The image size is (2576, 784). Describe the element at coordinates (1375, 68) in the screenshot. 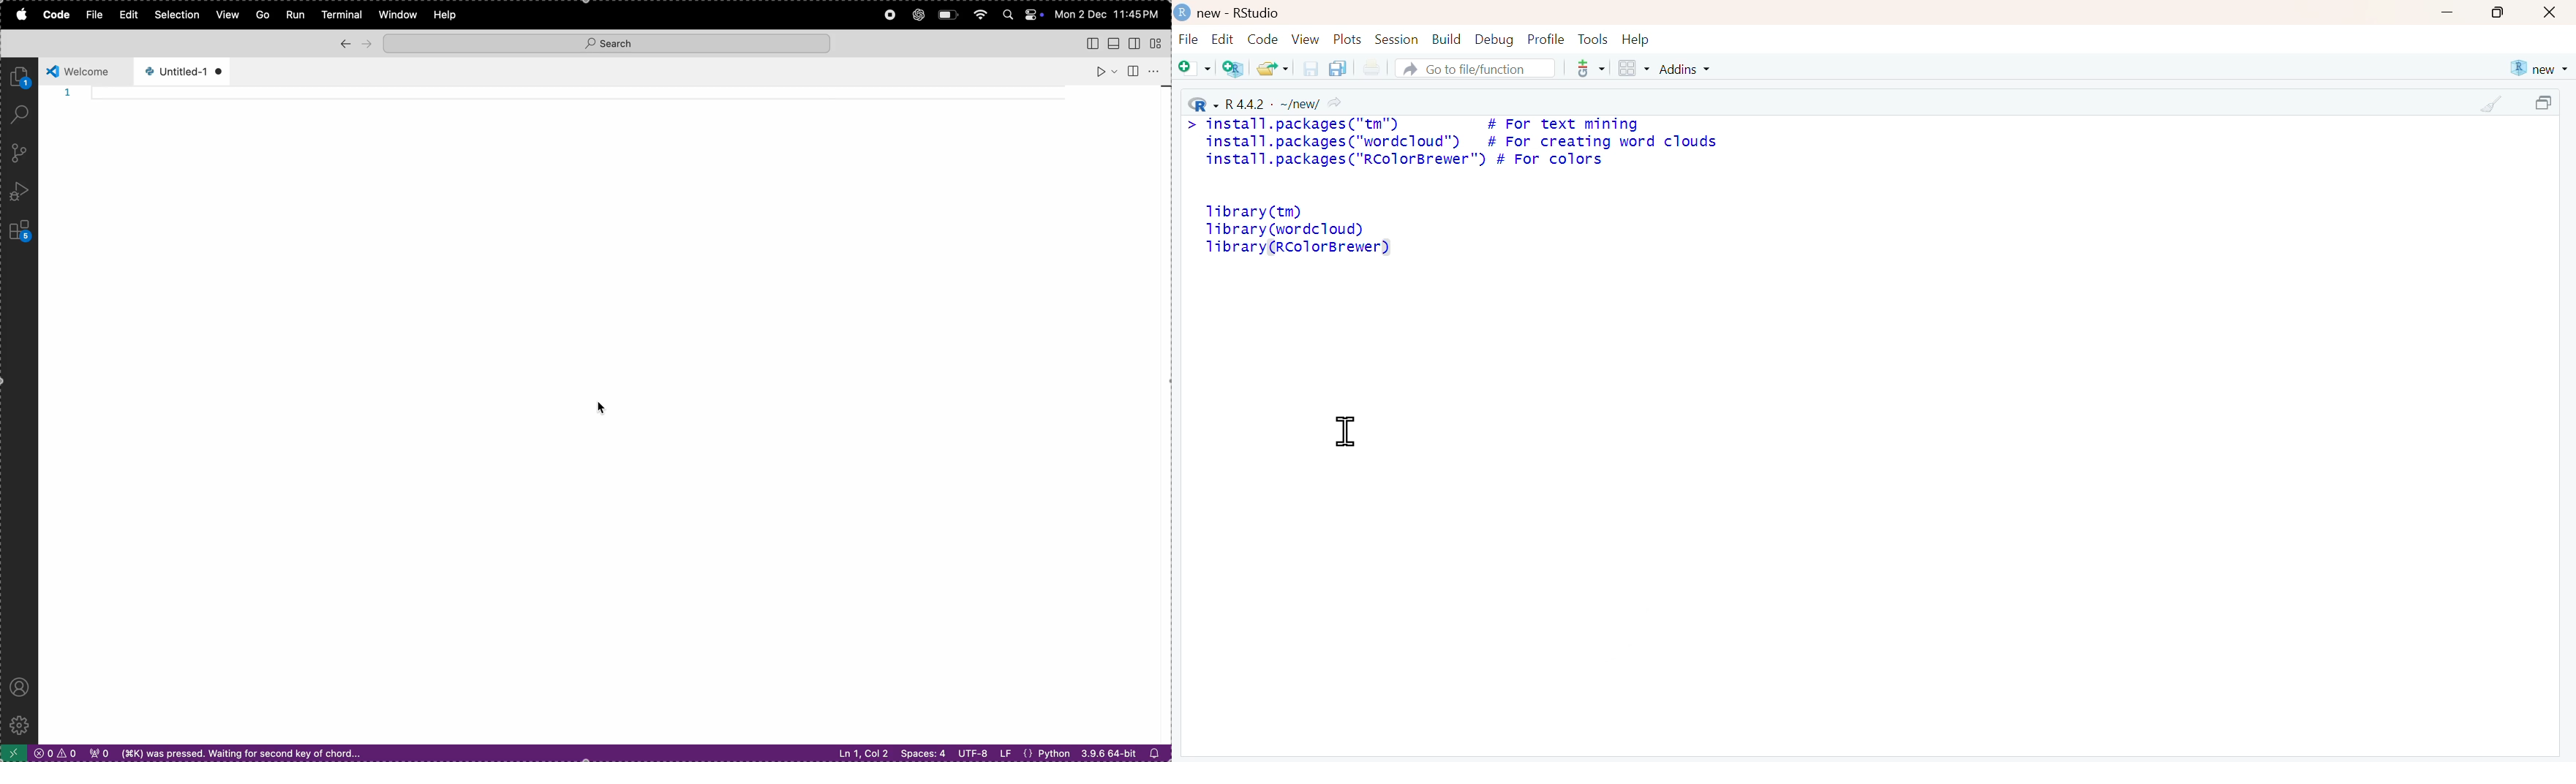

I see `Print` at that location.